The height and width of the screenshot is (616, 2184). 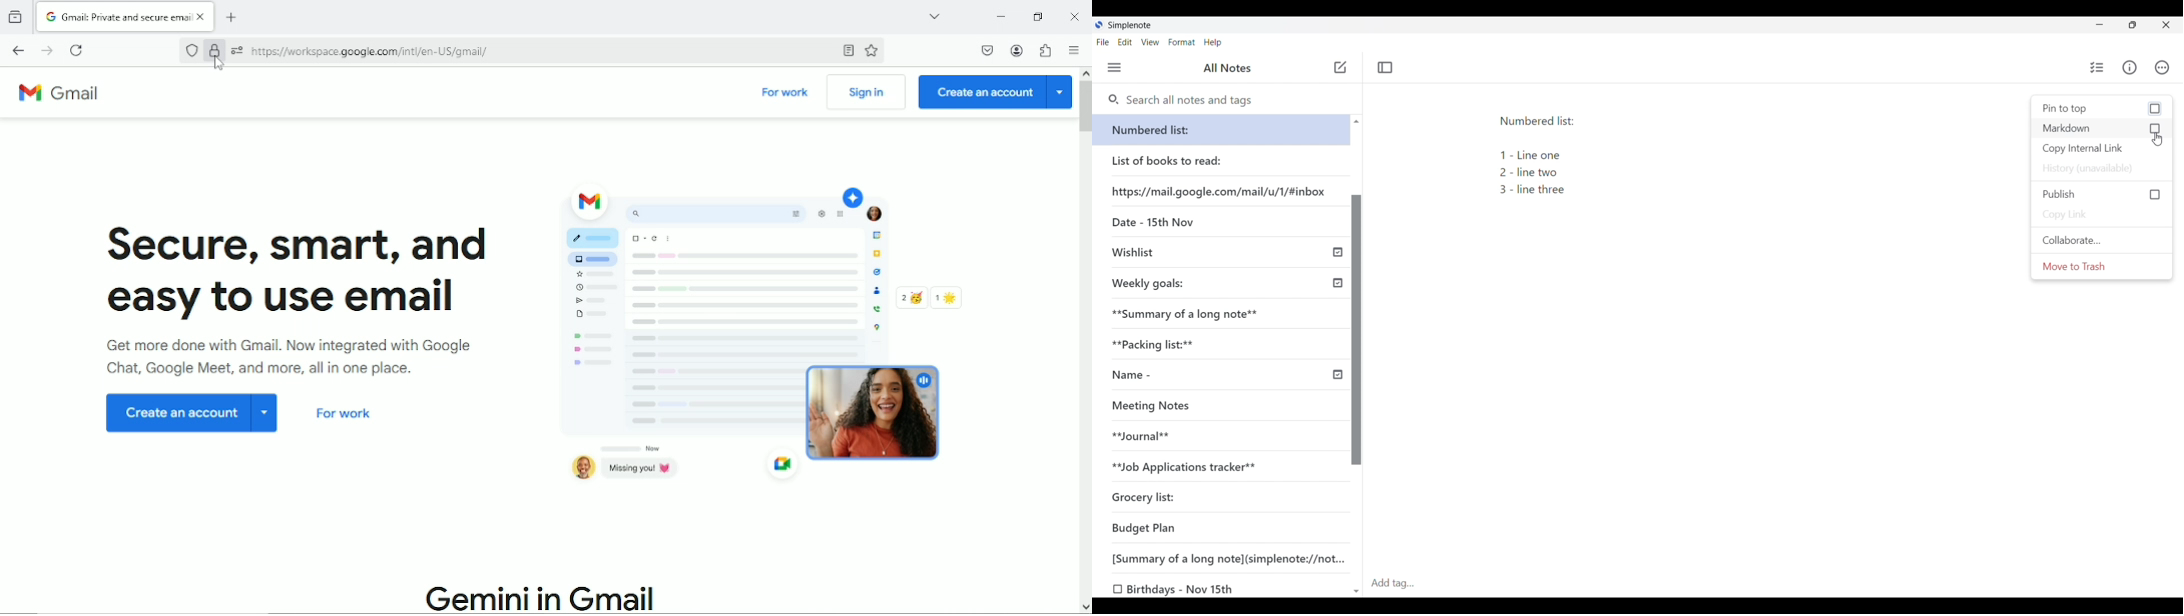 What do you see at coordinates (1165, 286) in the screenshot?
I see `Weekly goals:` at bounding box center [1165, 286].